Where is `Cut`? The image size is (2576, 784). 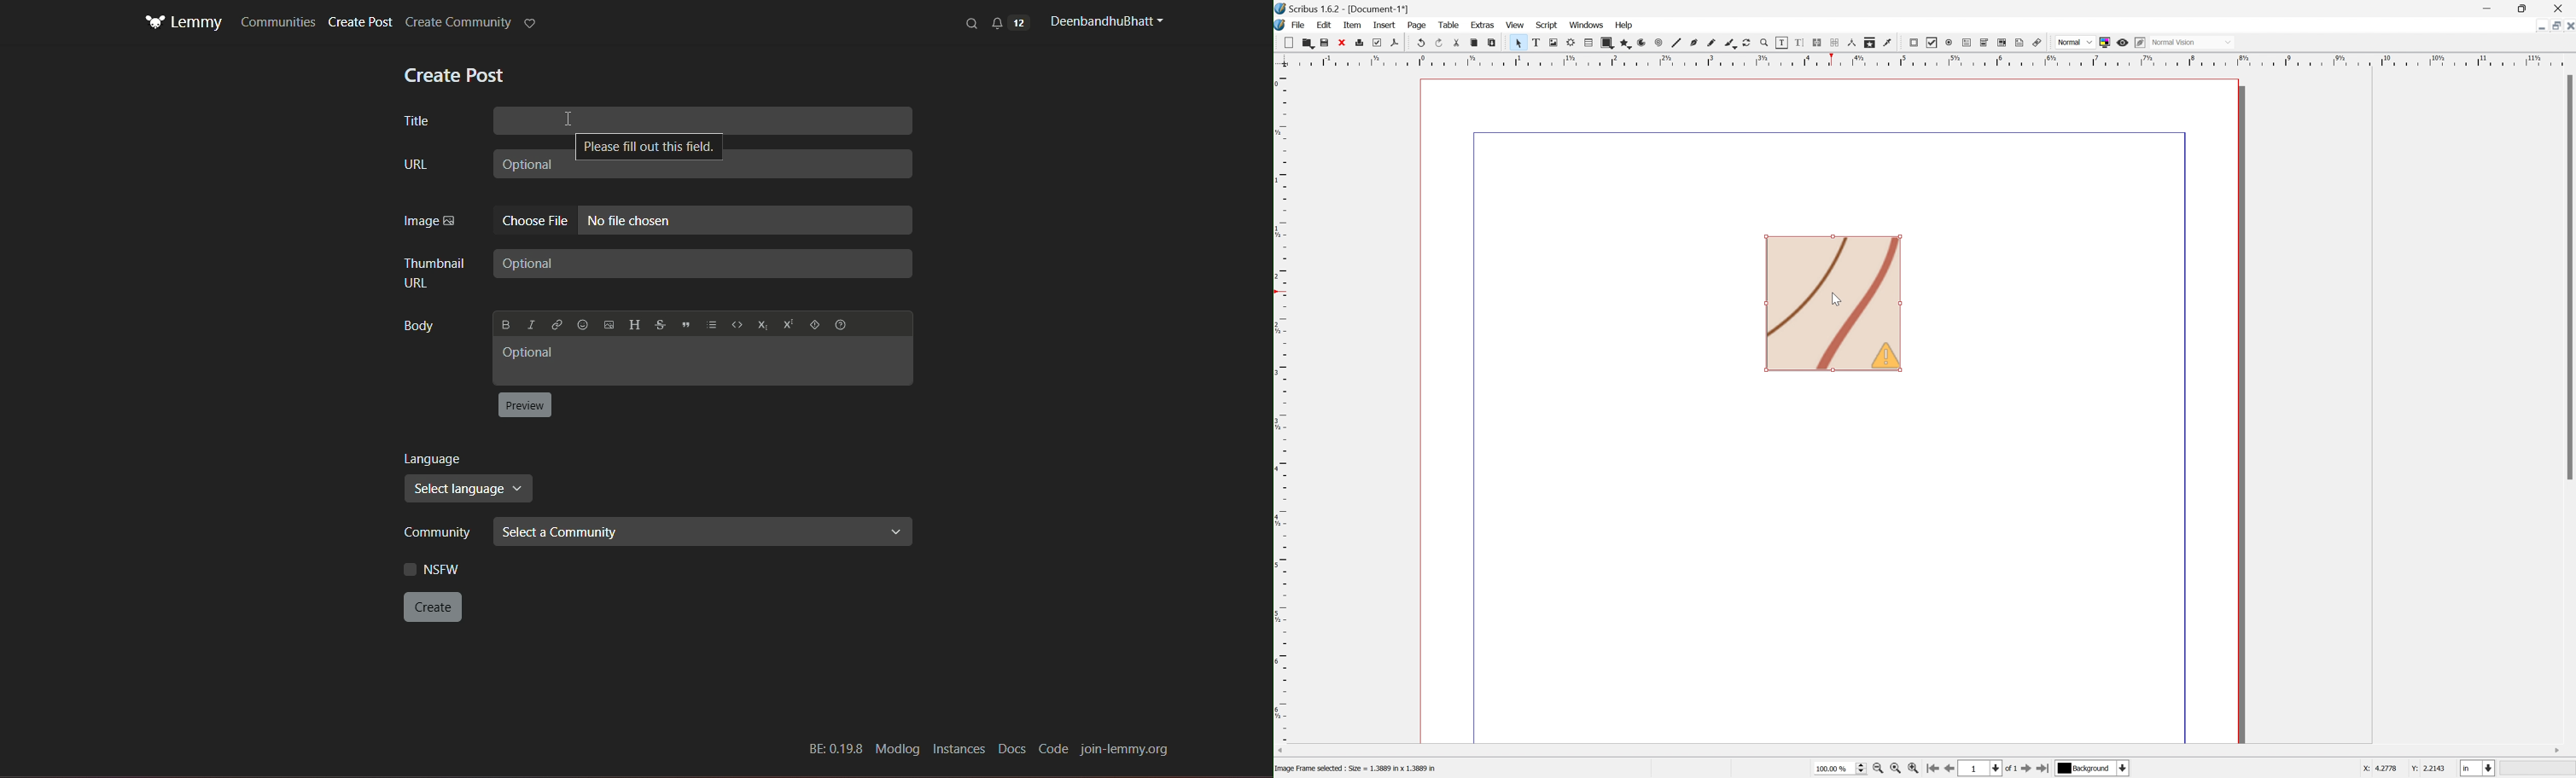
Cut is located at coordinates (1456, 41).